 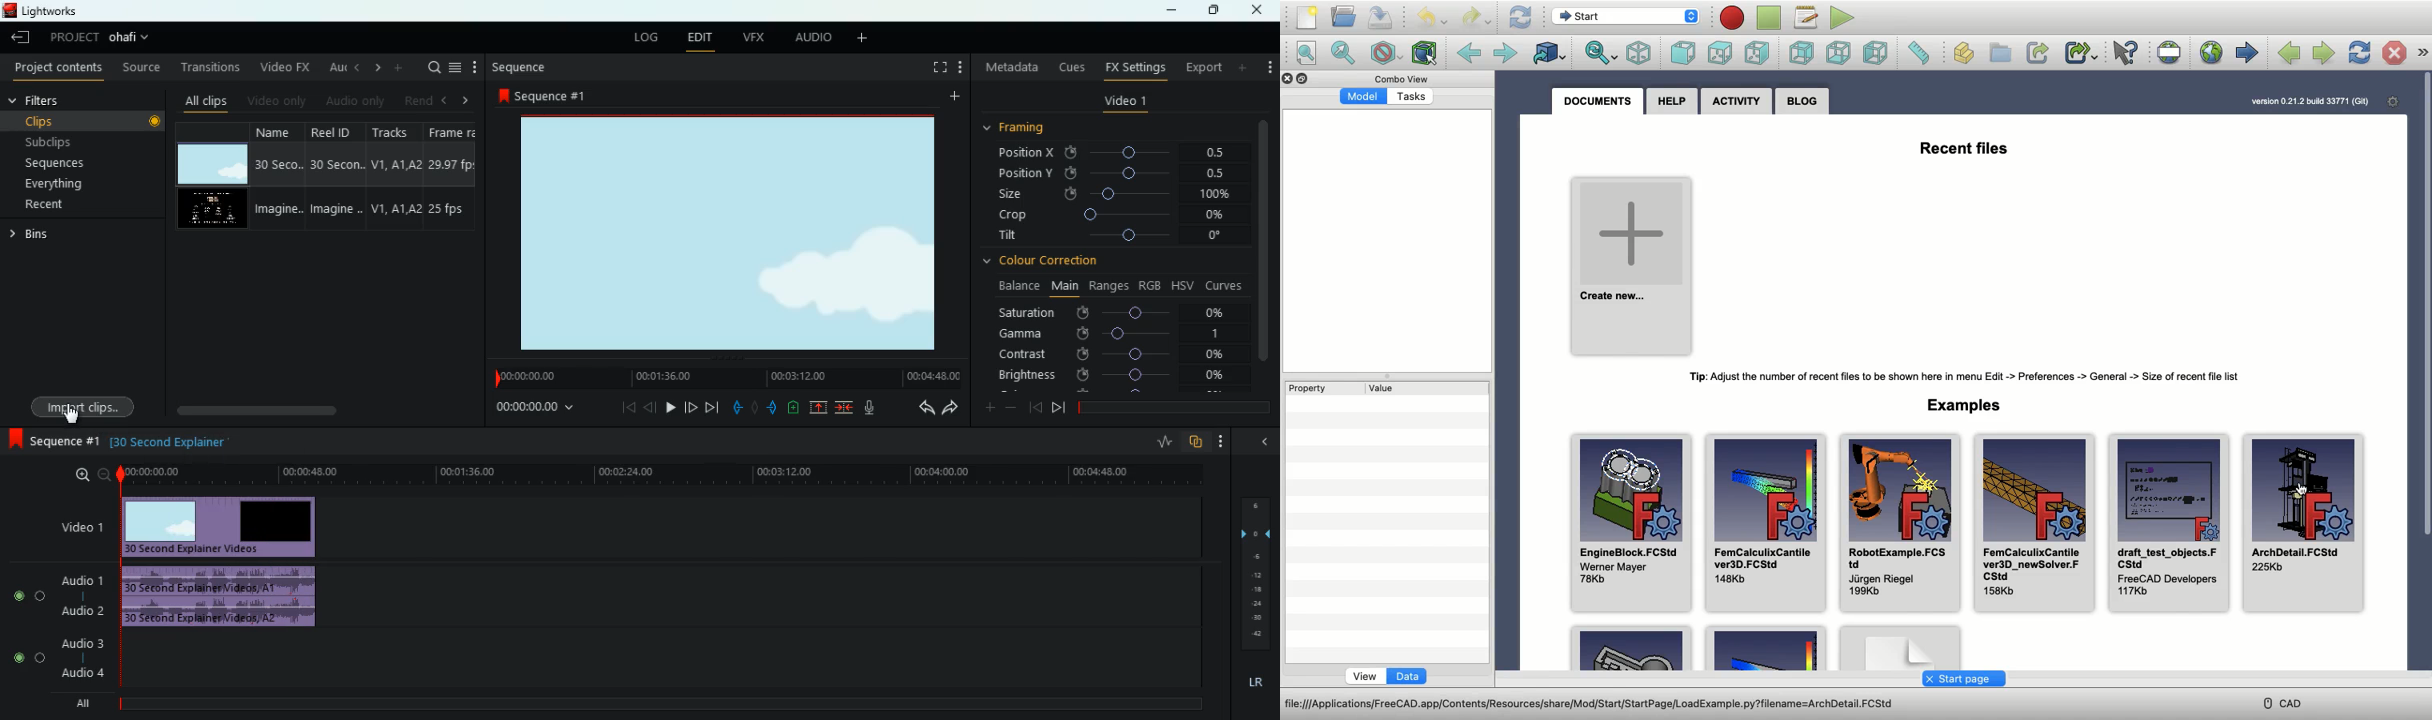 What do you see at coordinates (935, 67) in the screenshot?
I see `screen` at bounding box center [935, 67].